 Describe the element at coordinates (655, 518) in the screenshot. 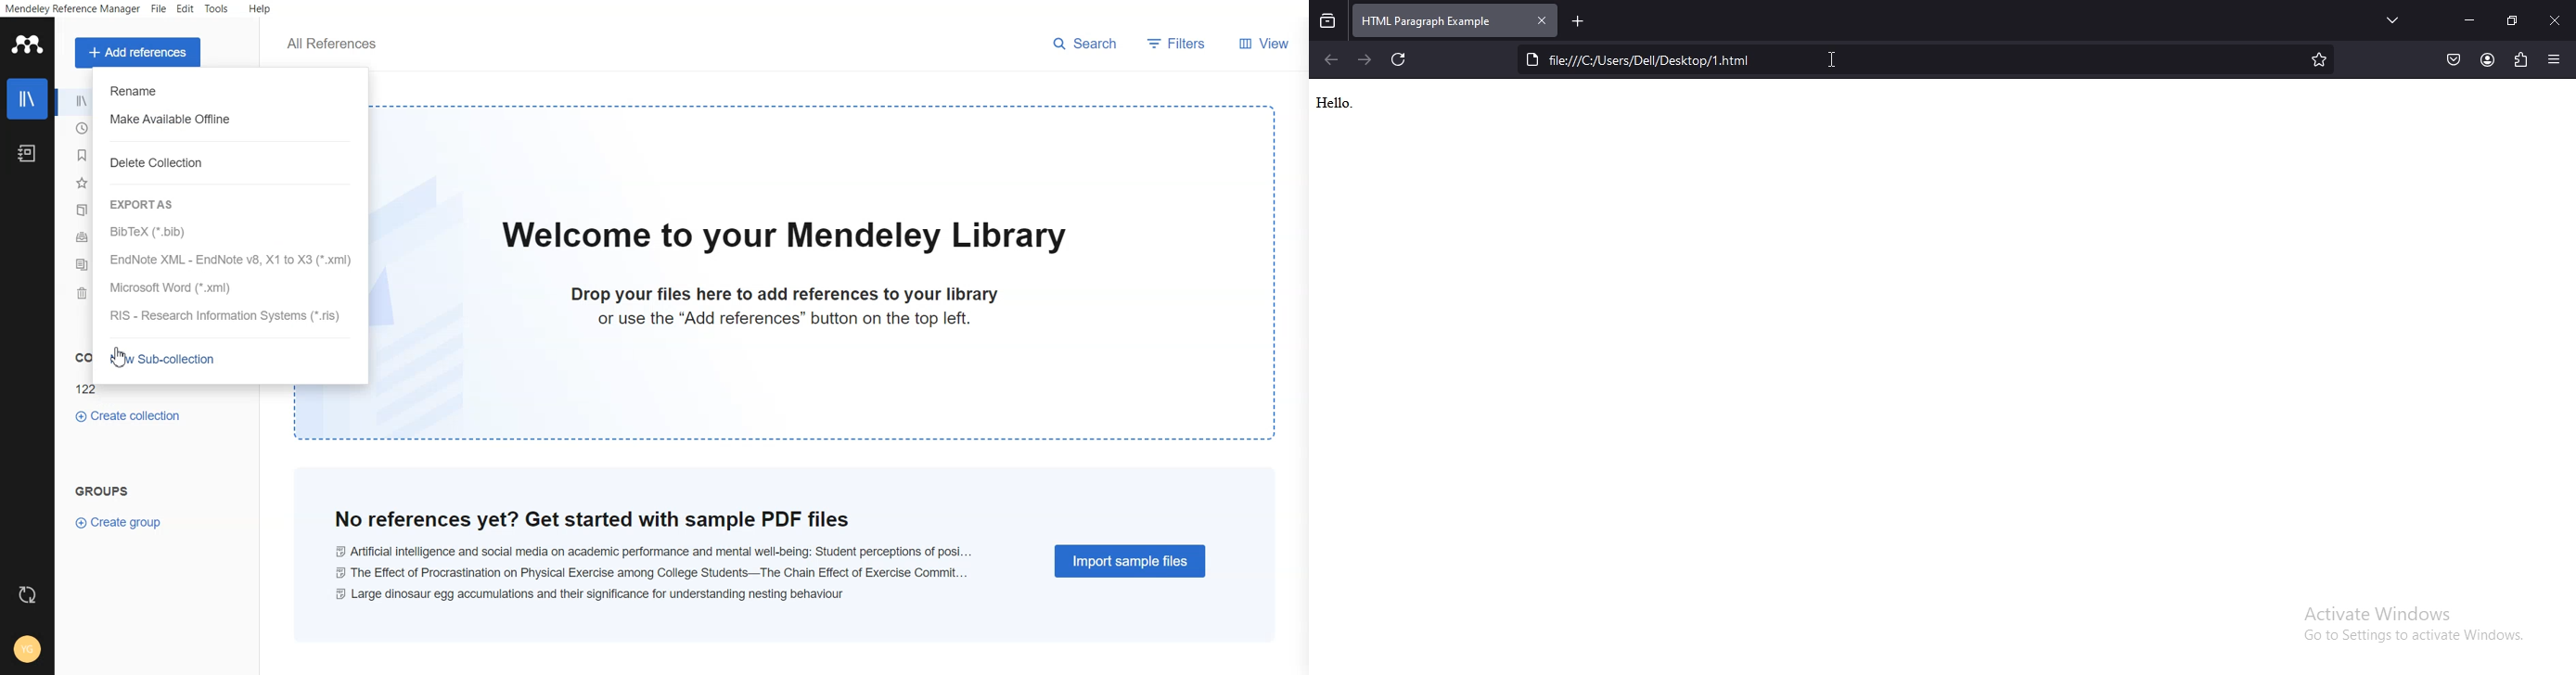

I see `no reference yet? get started with sample pdf files` at that location.